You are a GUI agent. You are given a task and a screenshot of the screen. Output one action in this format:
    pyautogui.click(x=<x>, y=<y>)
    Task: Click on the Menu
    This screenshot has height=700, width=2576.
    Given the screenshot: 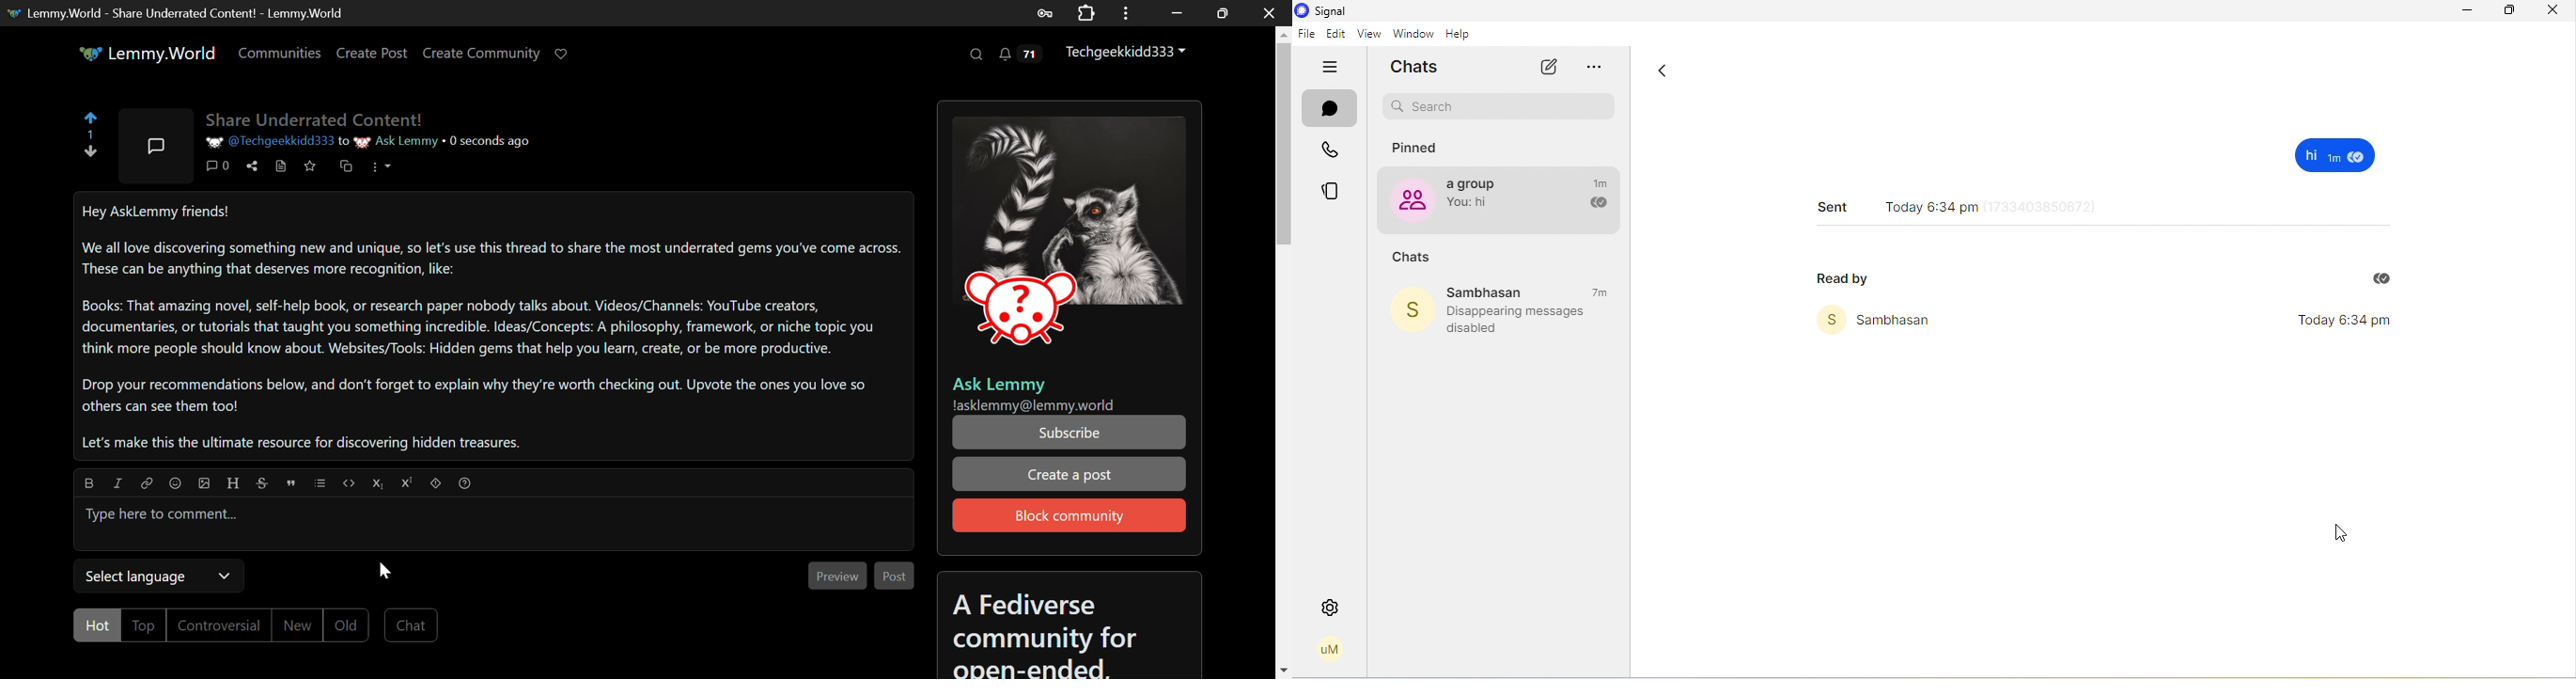 What is the action you would take?
    pyautogui.click(x=1126, y=13)
    